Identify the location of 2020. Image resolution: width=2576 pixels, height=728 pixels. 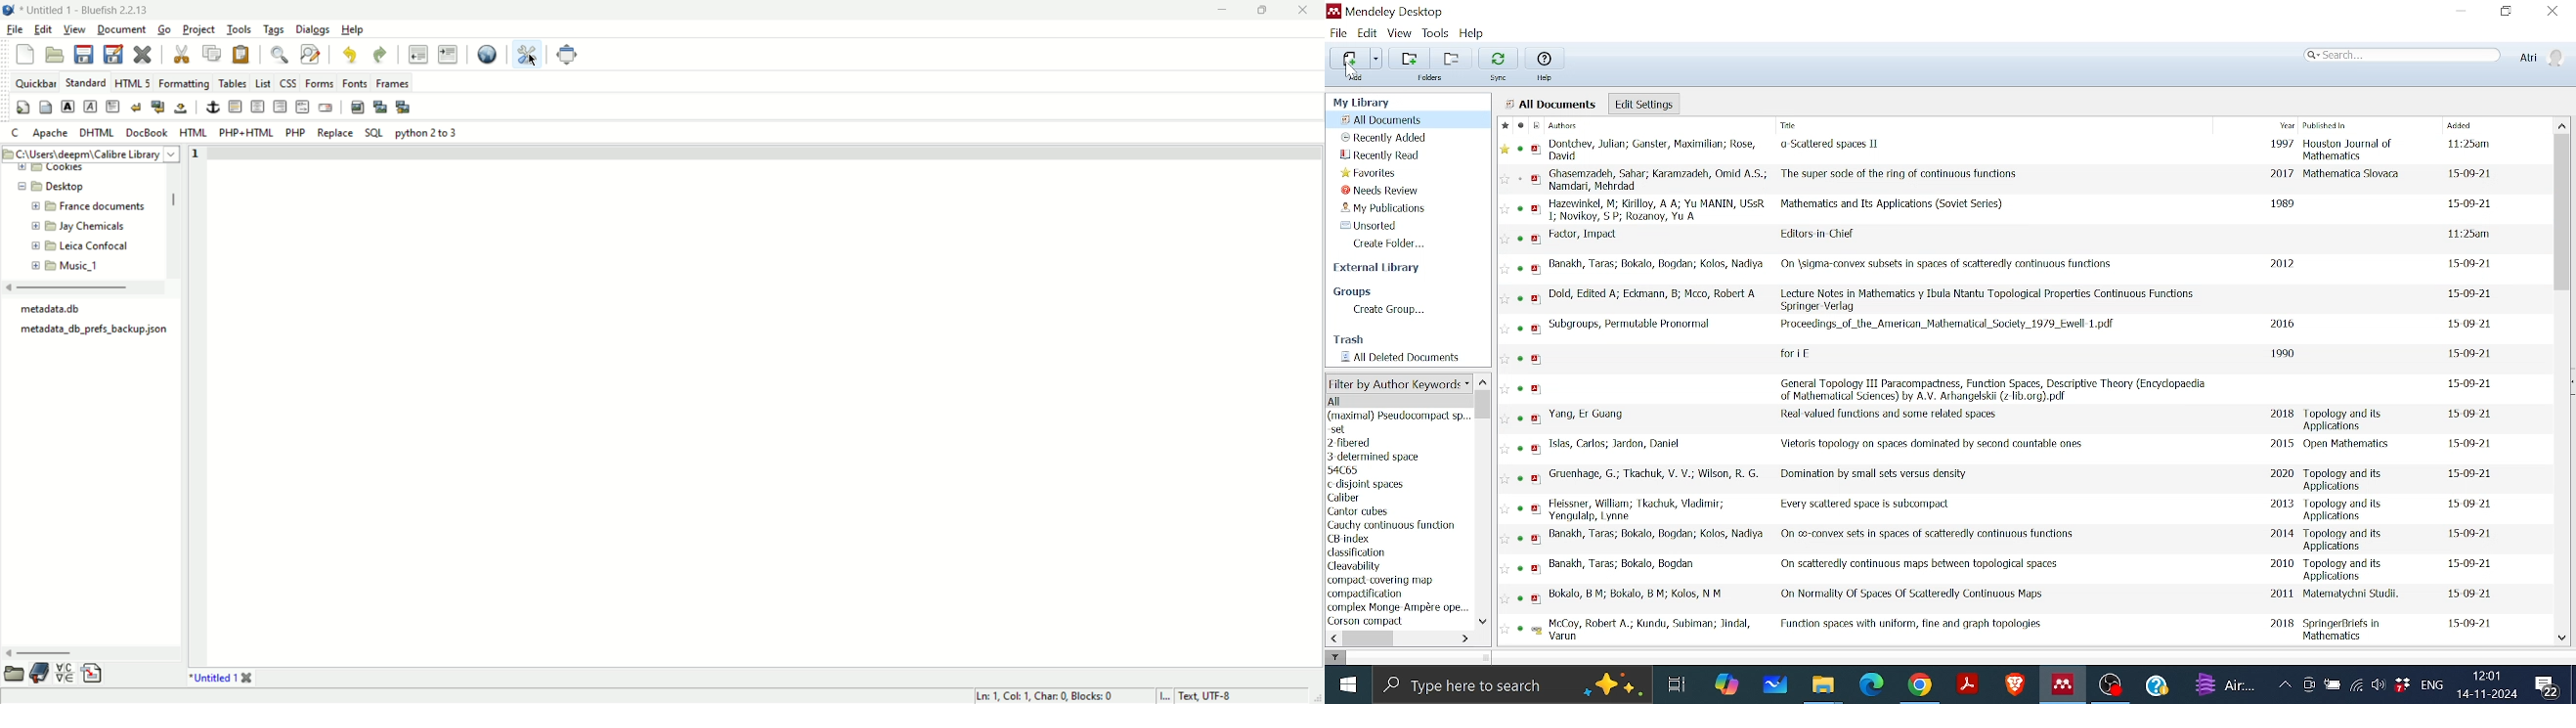
(2282, 475).